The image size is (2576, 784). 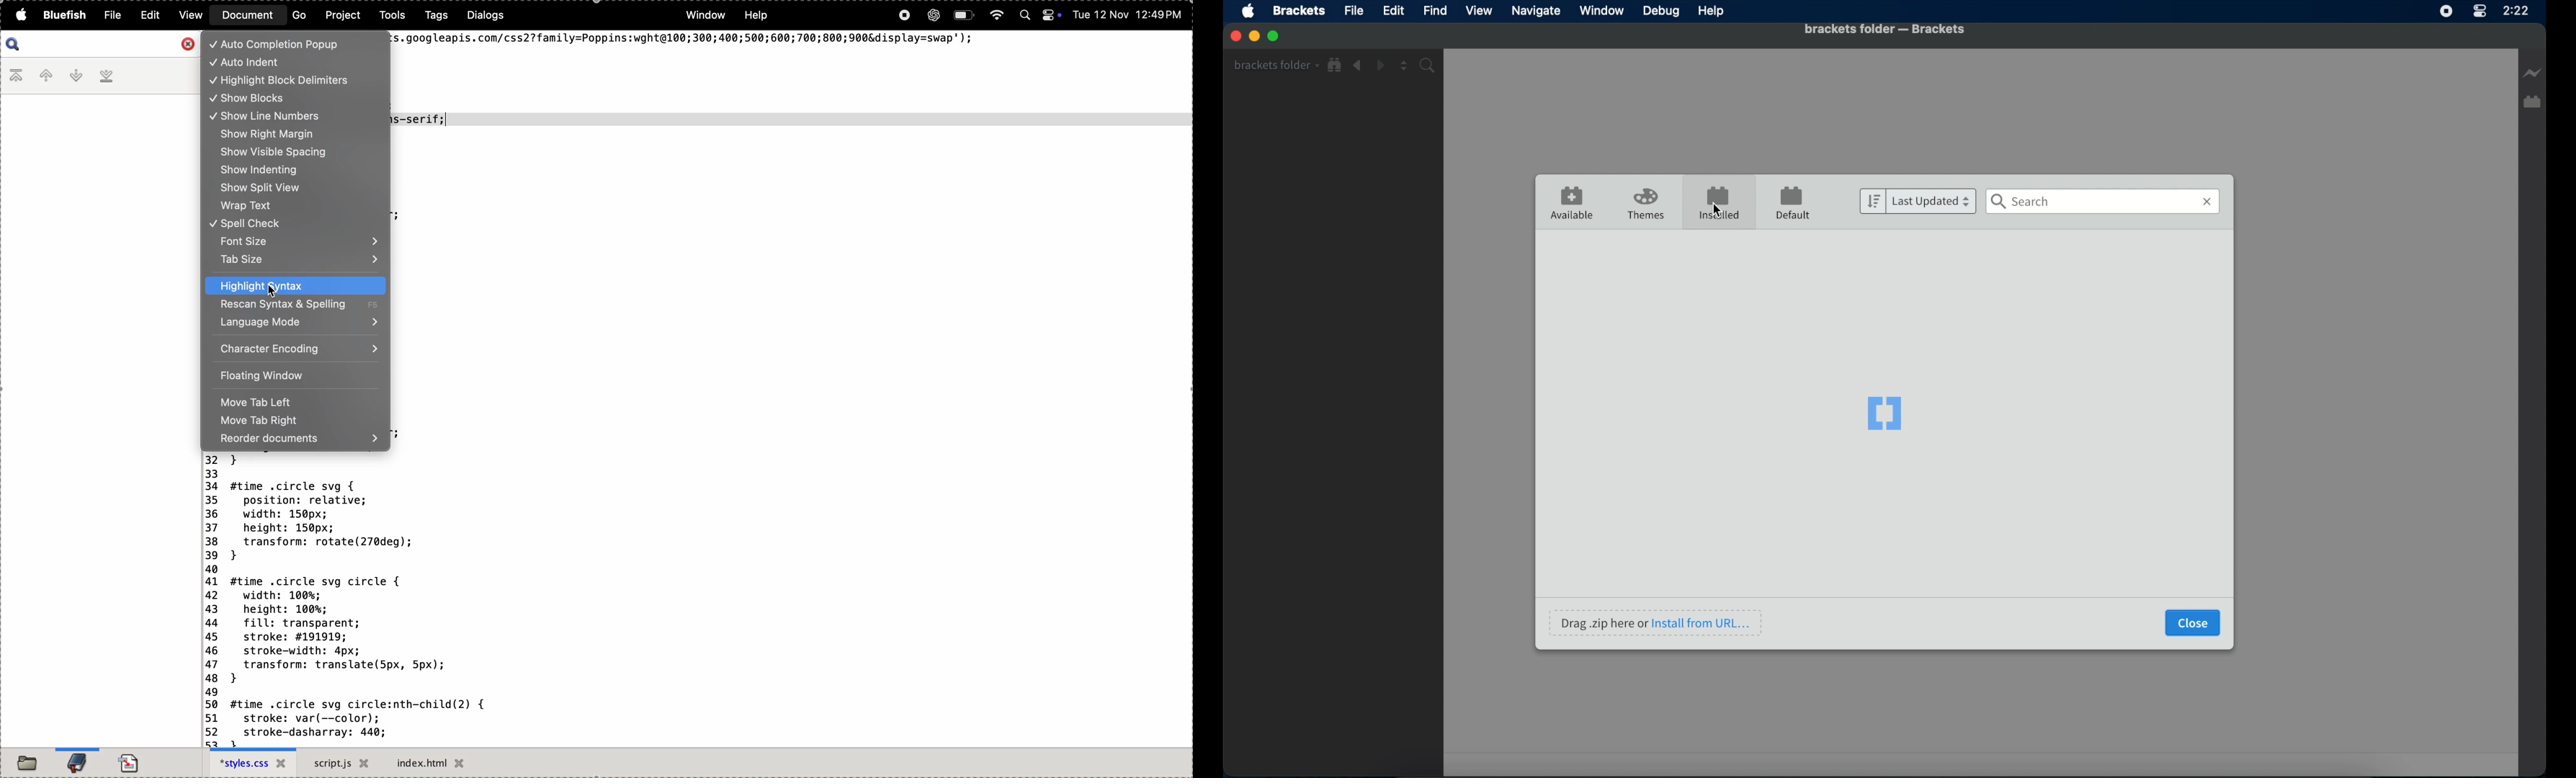 What do you see at coordinates (1717, 210) in the screenshot?
I see `cursor` at bounding box center [1717, 210].